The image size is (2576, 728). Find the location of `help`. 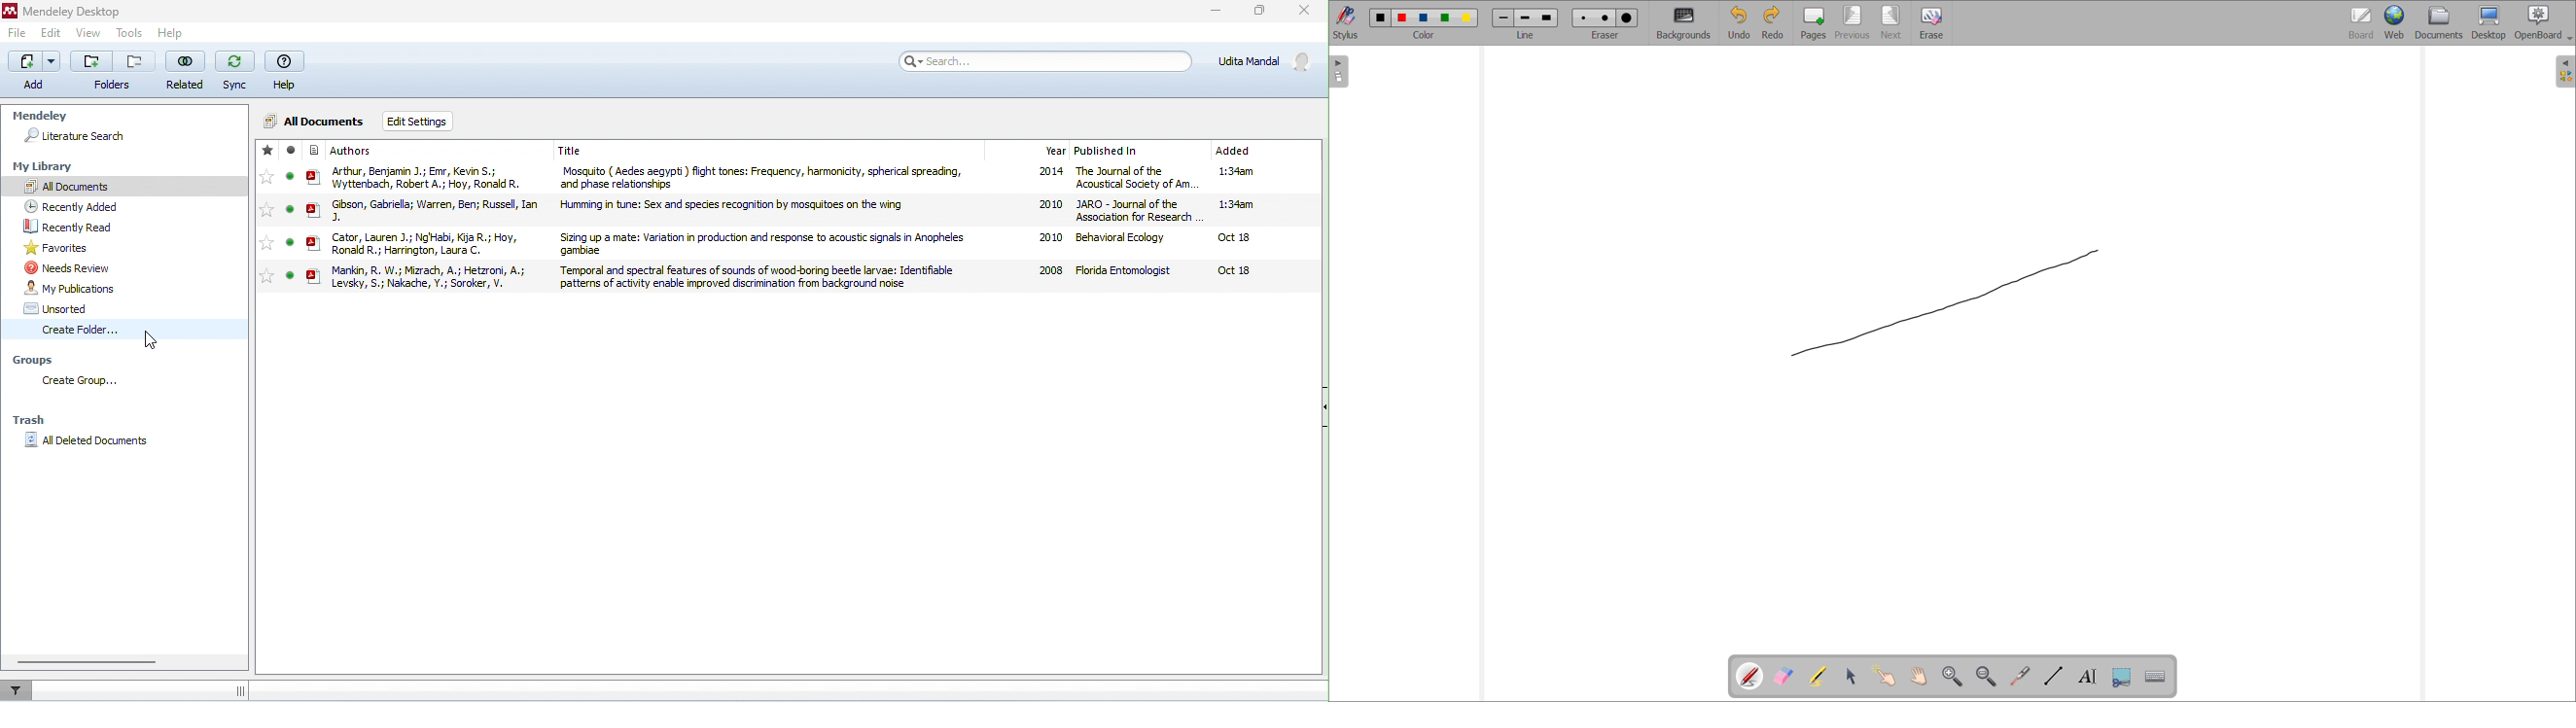

help is located at coordinates (178, 34).